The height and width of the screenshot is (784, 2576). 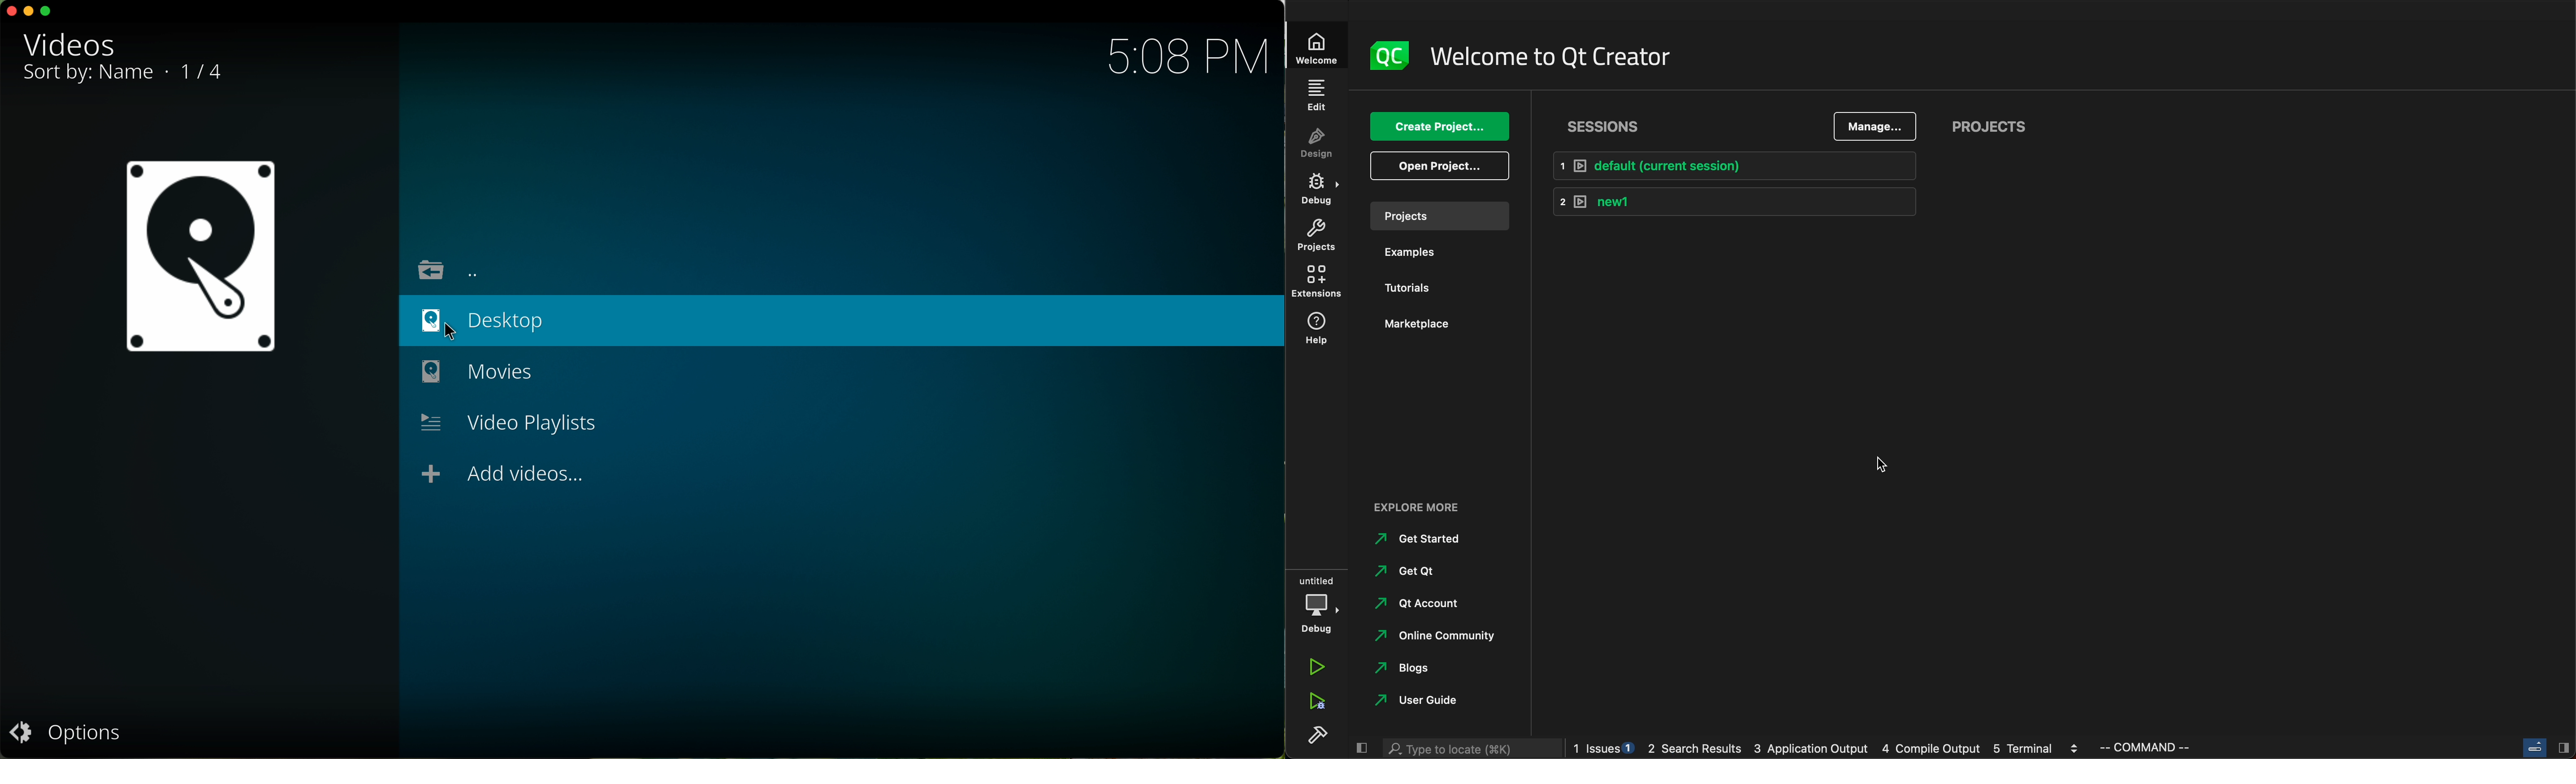 What do you see at coordinates (129, 75) in the screenshot?
I see `sort by: name 1/4` at bounding box center [129, 75].